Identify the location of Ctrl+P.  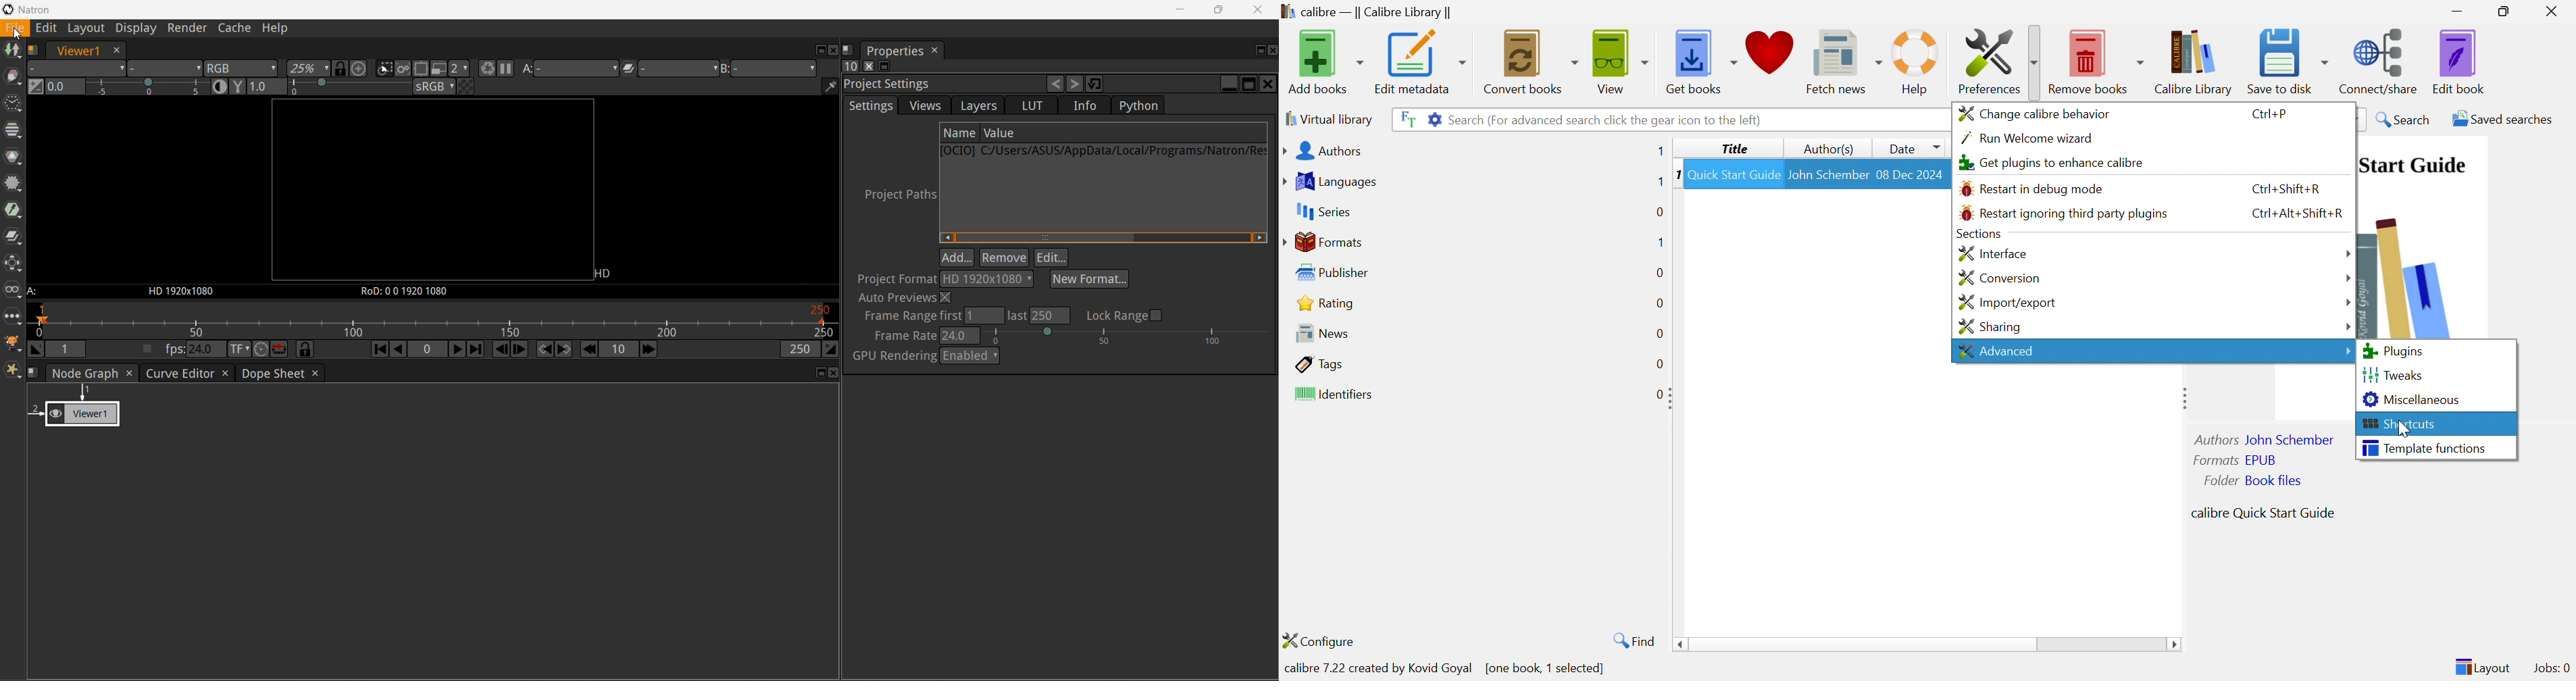
(2270, 115).